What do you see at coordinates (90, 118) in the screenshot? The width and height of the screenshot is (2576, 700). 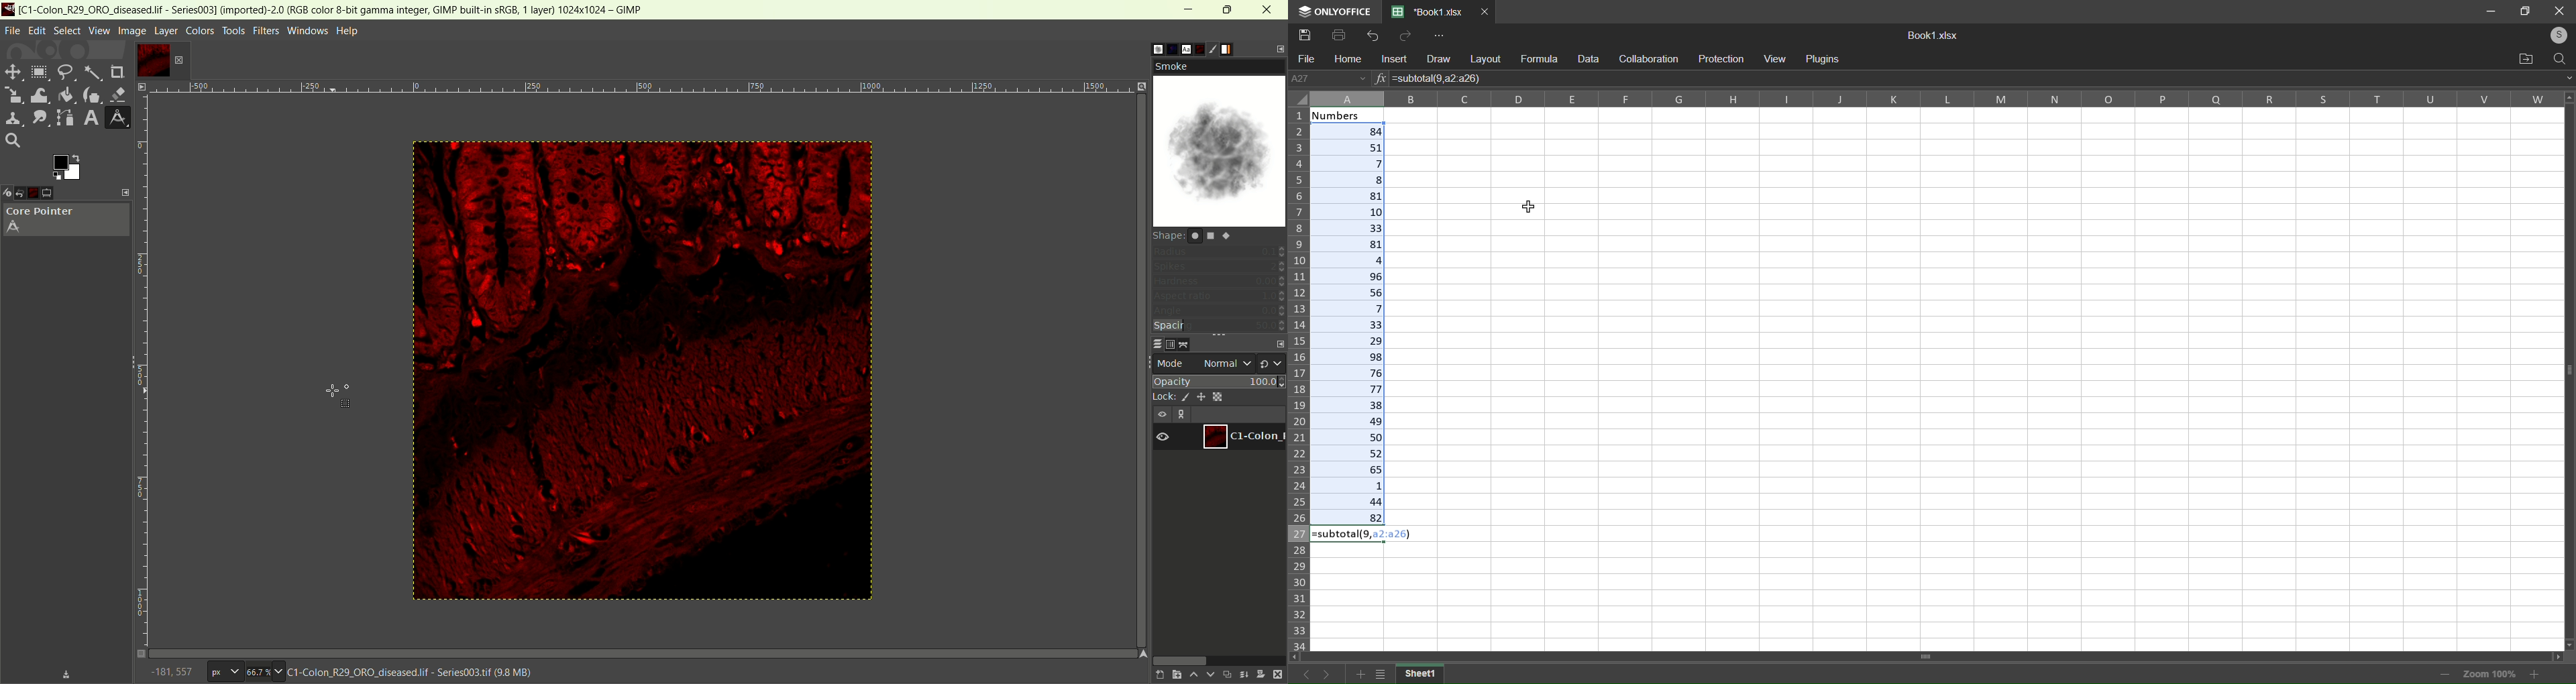 I see `text tool` at bounding box center [90, 118].